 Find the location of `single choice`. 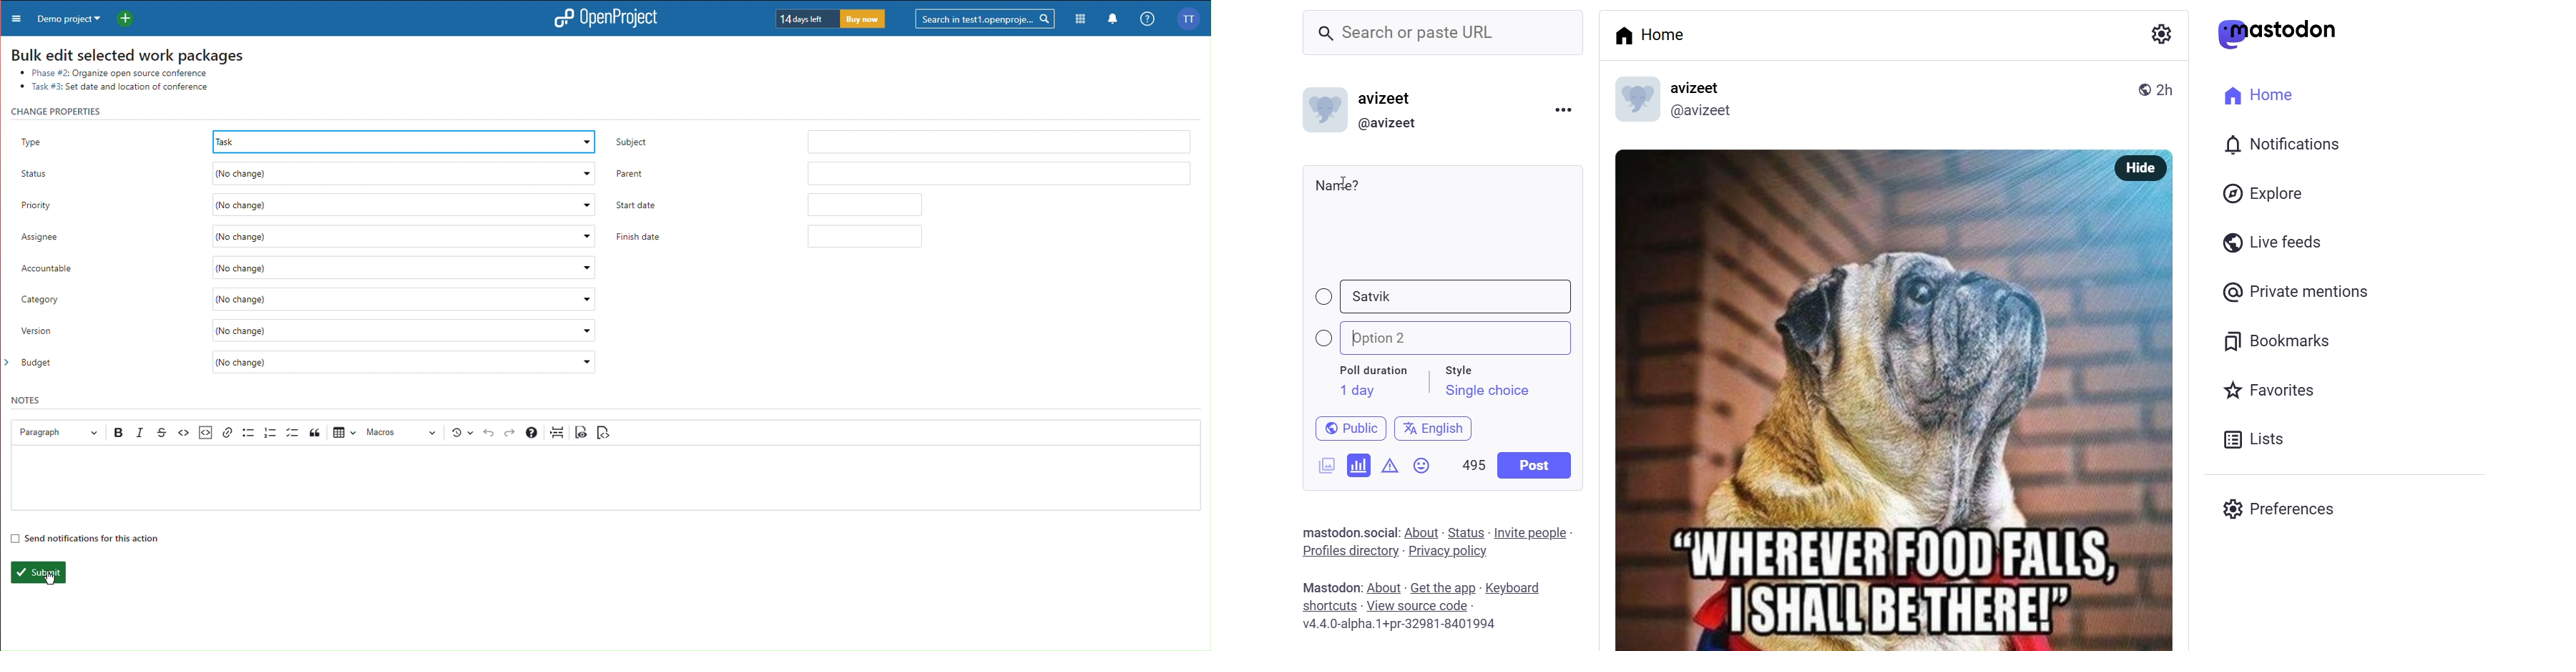

single choice is located at coordinates (1487, 393).